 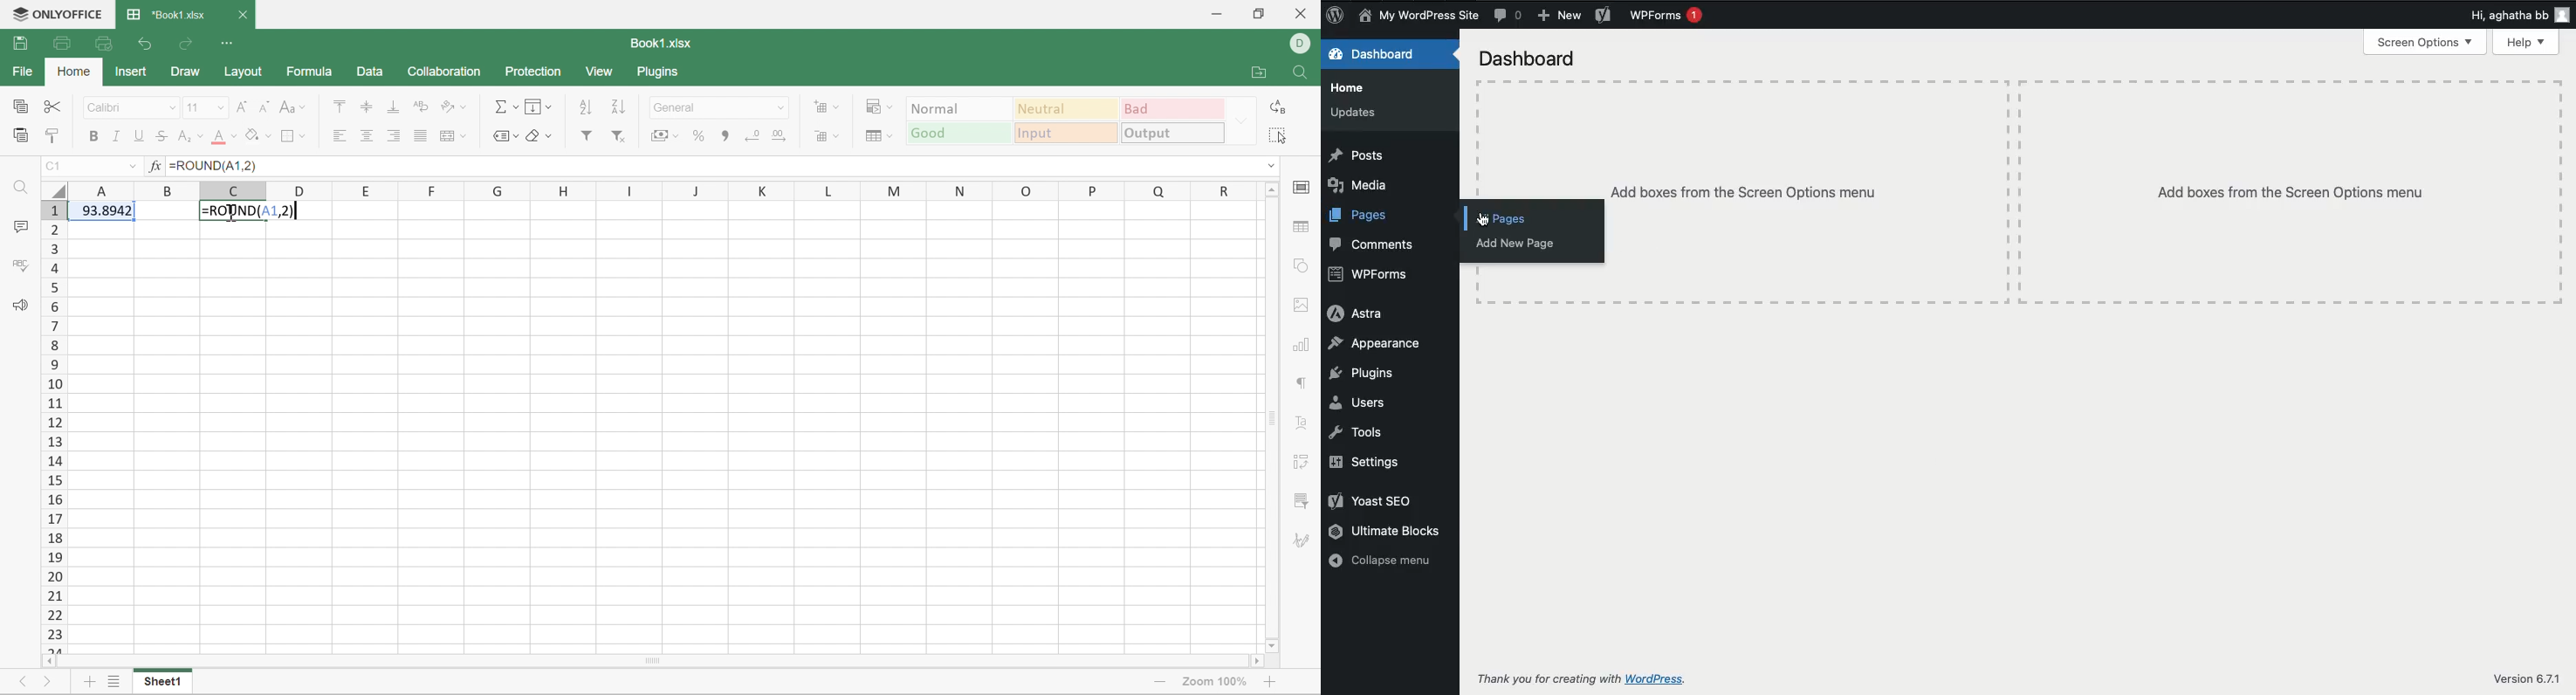 What do you see at coordinates (246, 75) in the screenshot?
I see `Layout` at bounding box center [246, 75].